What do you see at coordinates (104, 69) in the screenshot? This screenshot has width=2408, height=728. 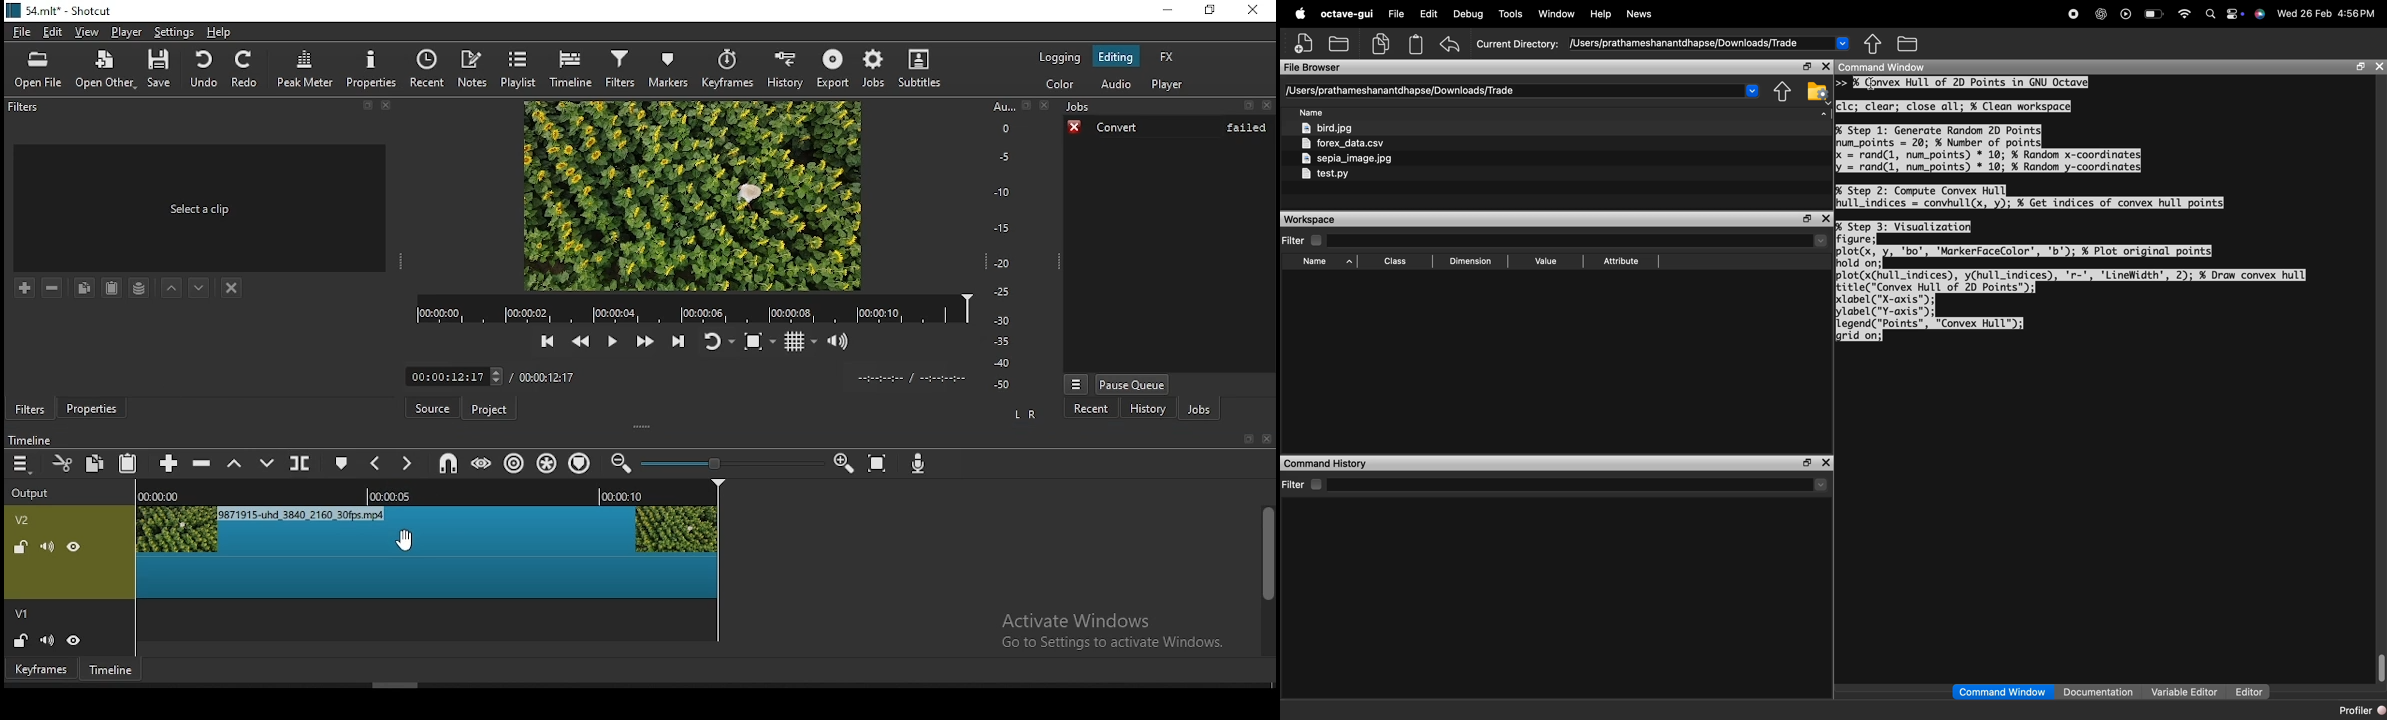 I see `open other   ` at bounding box center [104, 69].